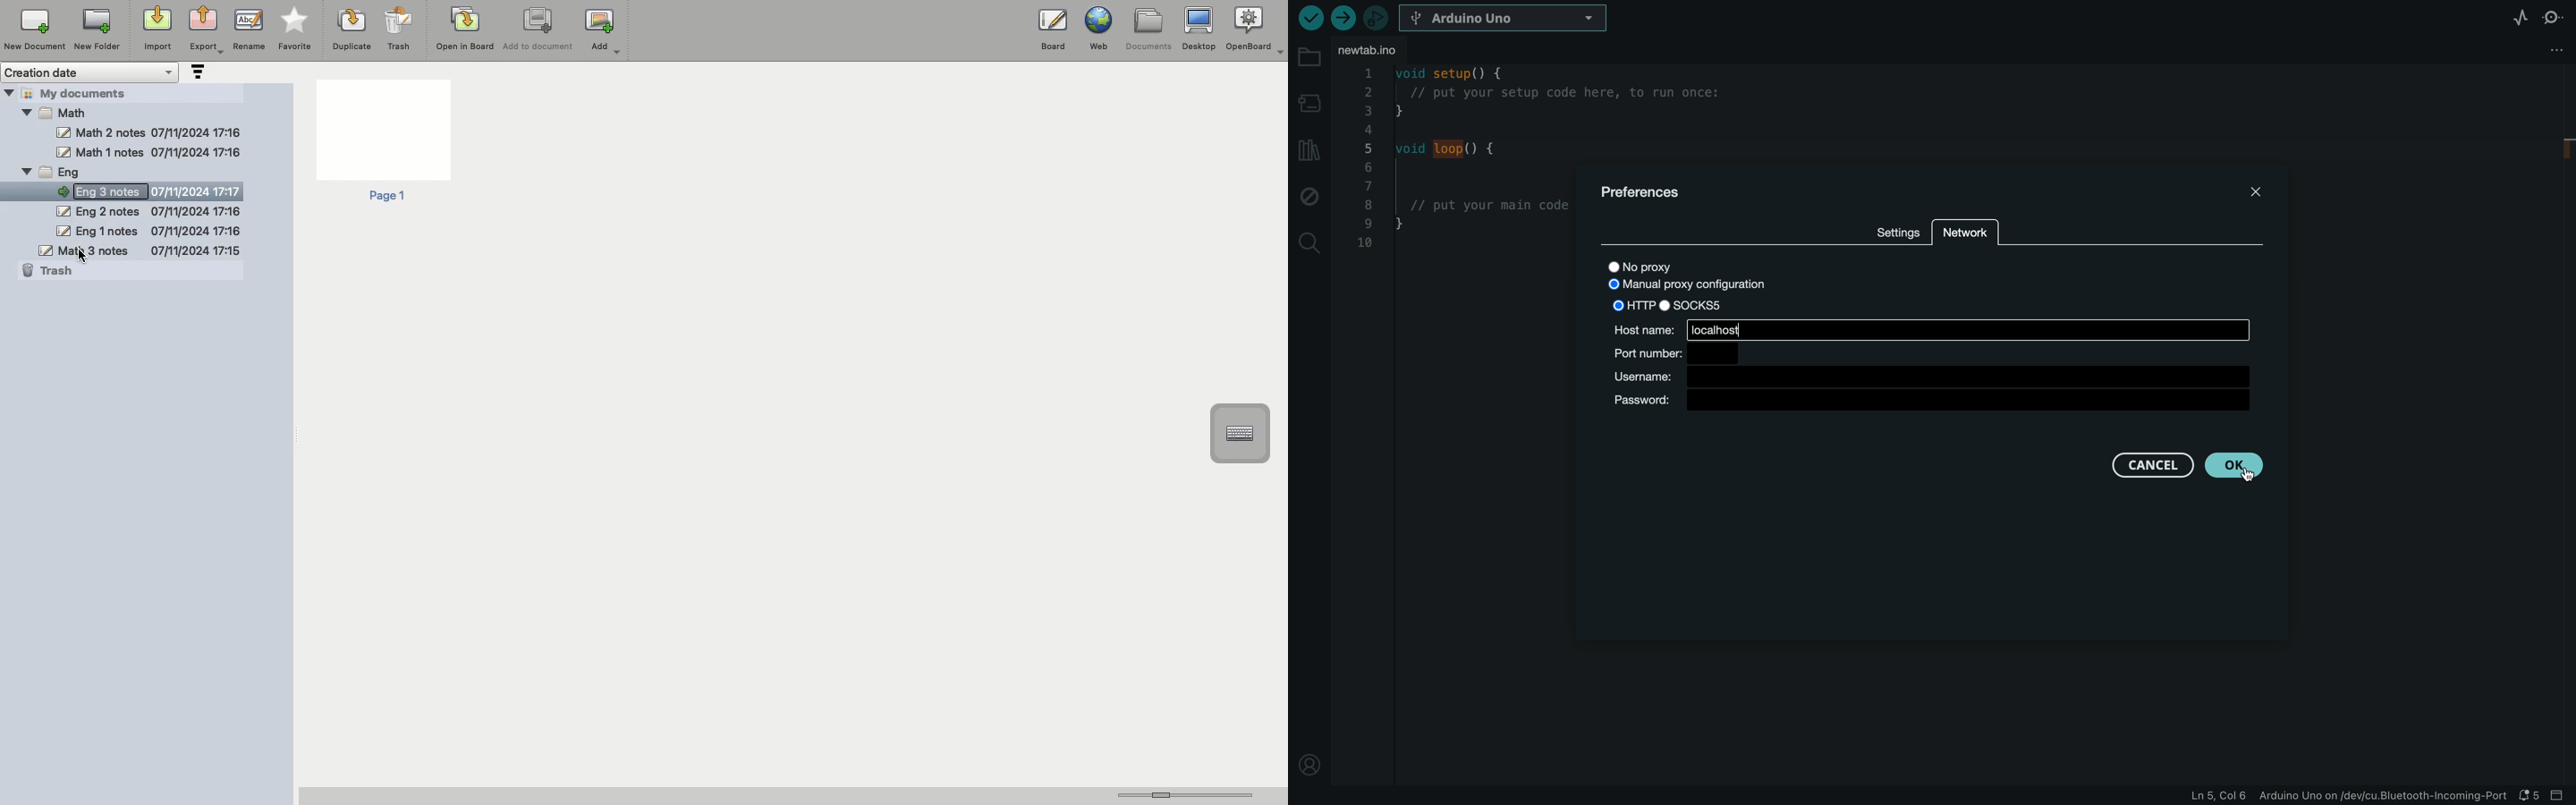 The width and height of the screenshot is (2576, 812). What do you see at coordinates (2533, 50) in the screenshot?
I see `file setting` at bounding box center [2533, 50].